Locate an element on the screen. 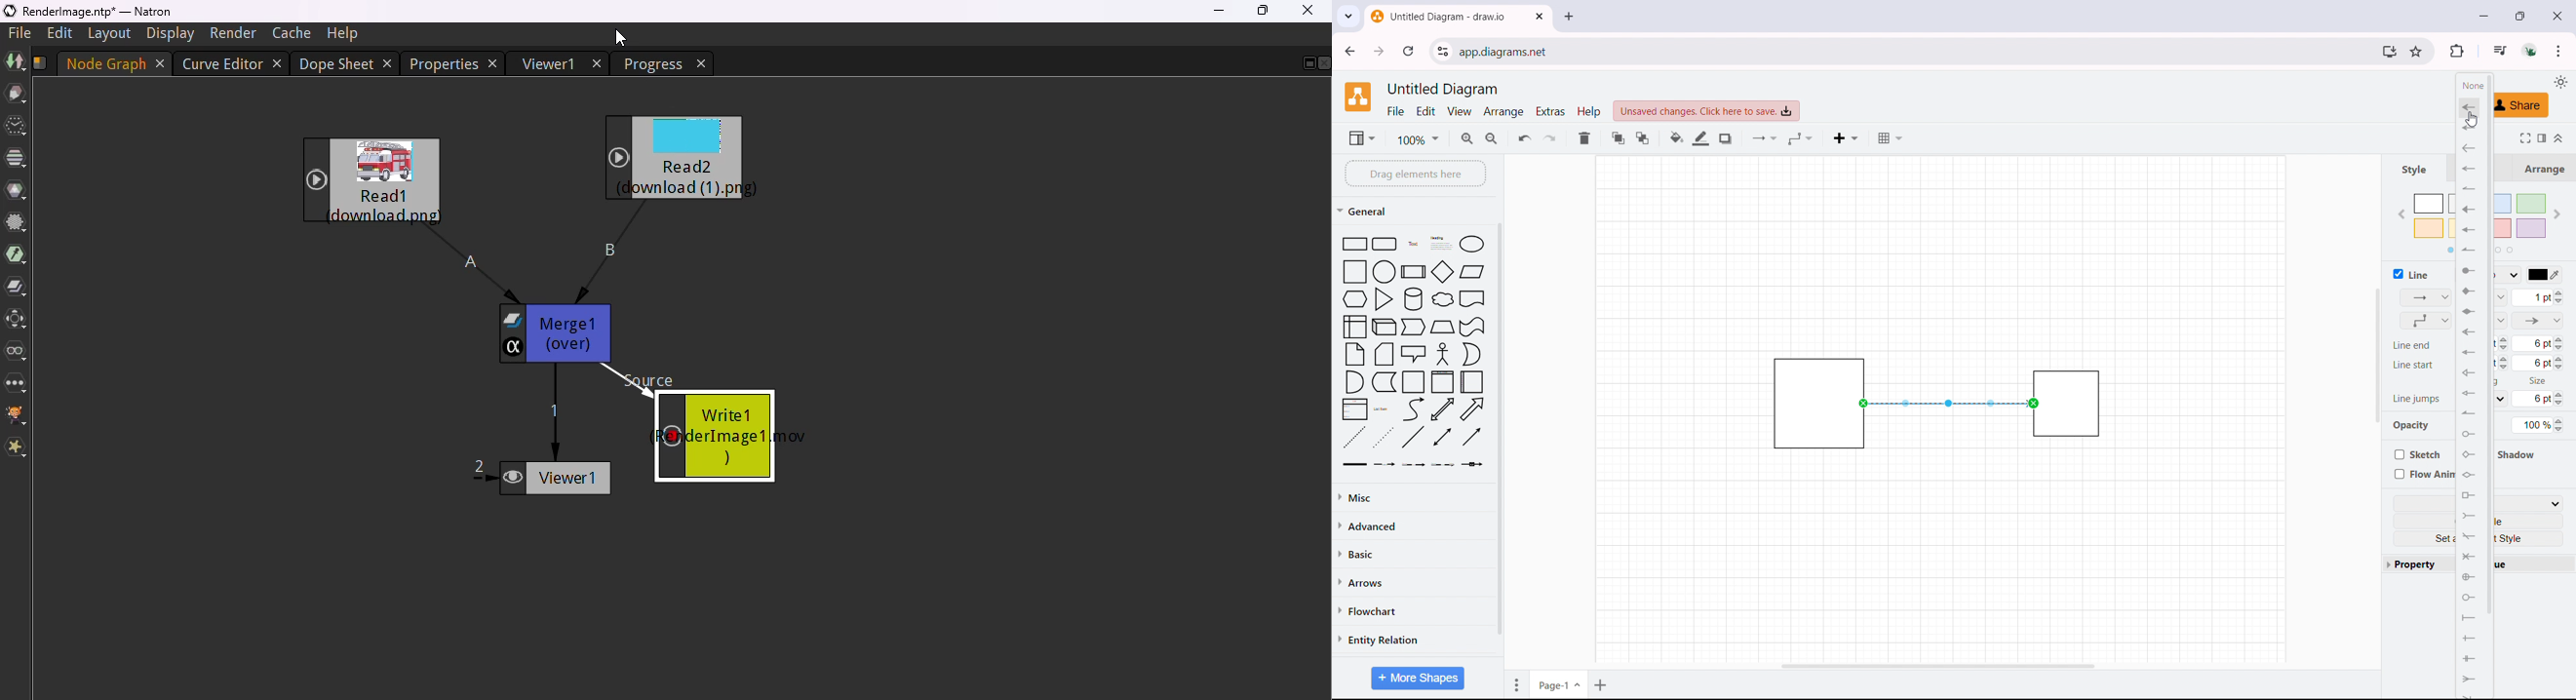 This screenshot has height=700, width=2576. basic is located at coordinates (1415, 552).